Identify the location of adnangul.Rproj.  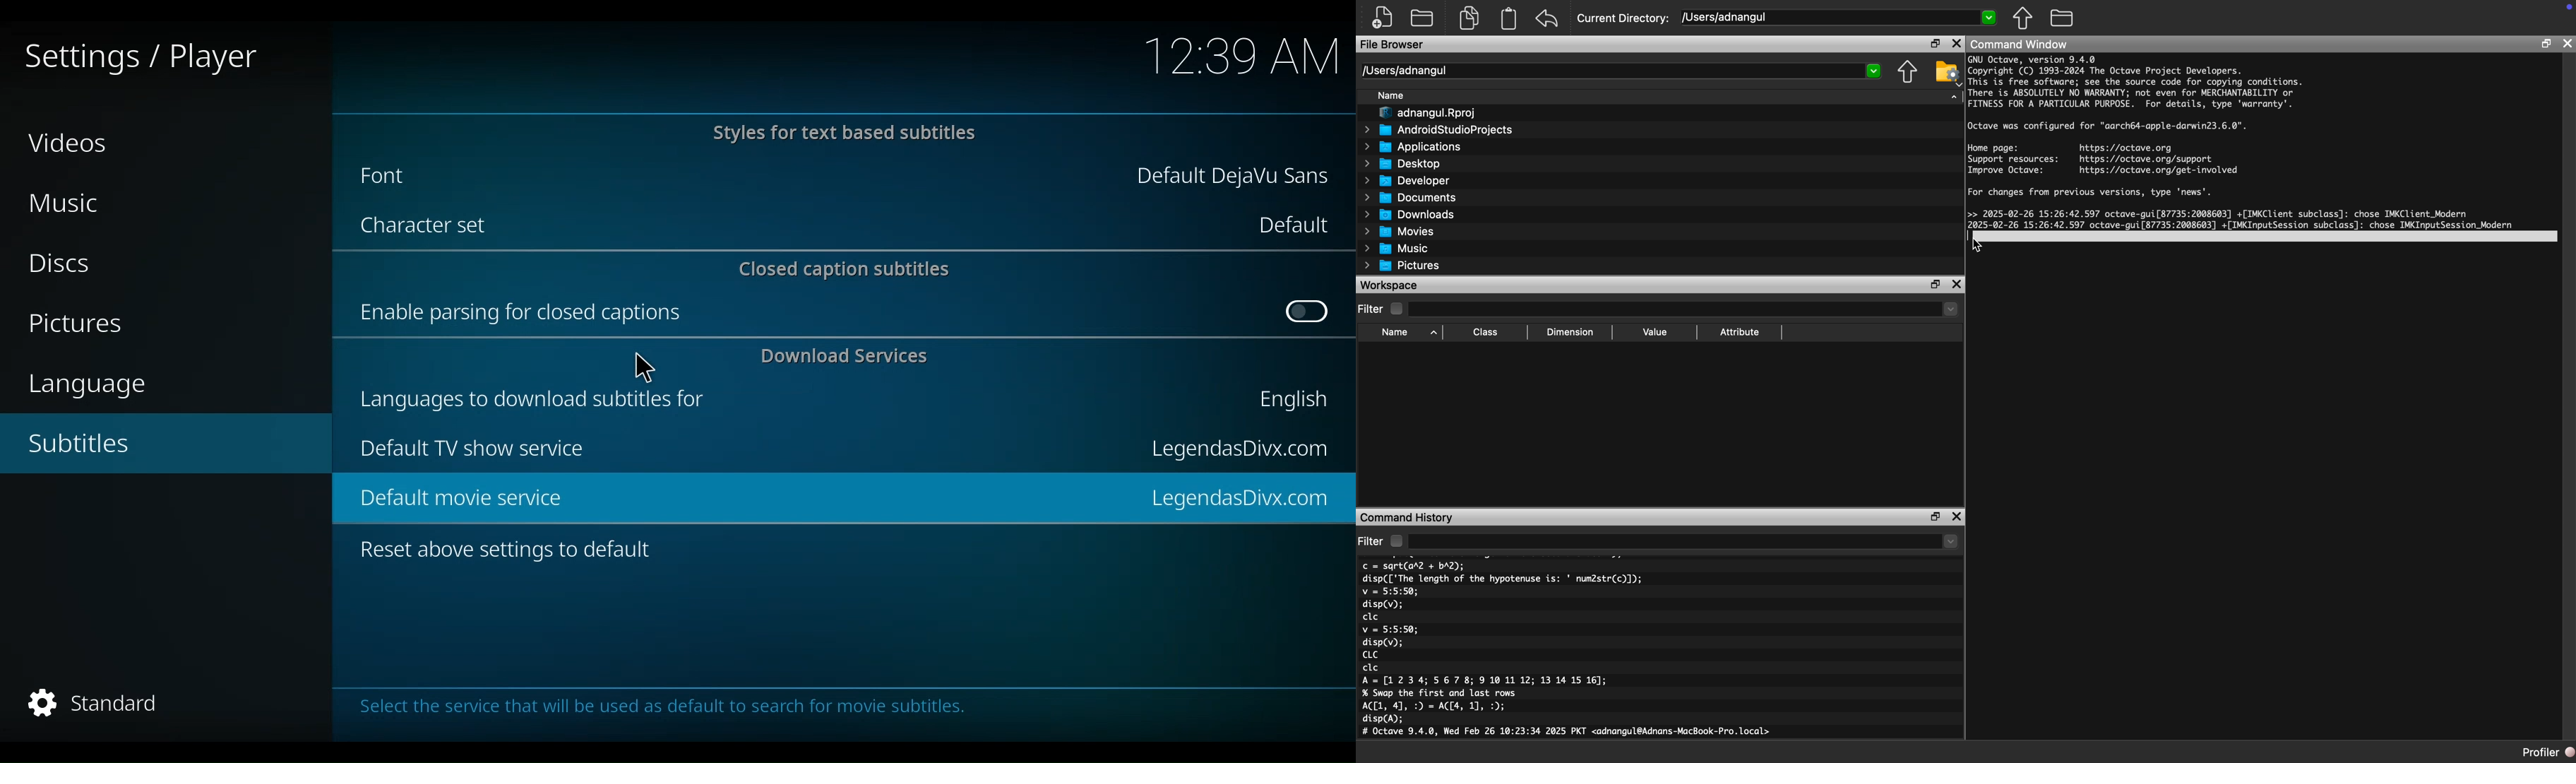
(1423, 114).